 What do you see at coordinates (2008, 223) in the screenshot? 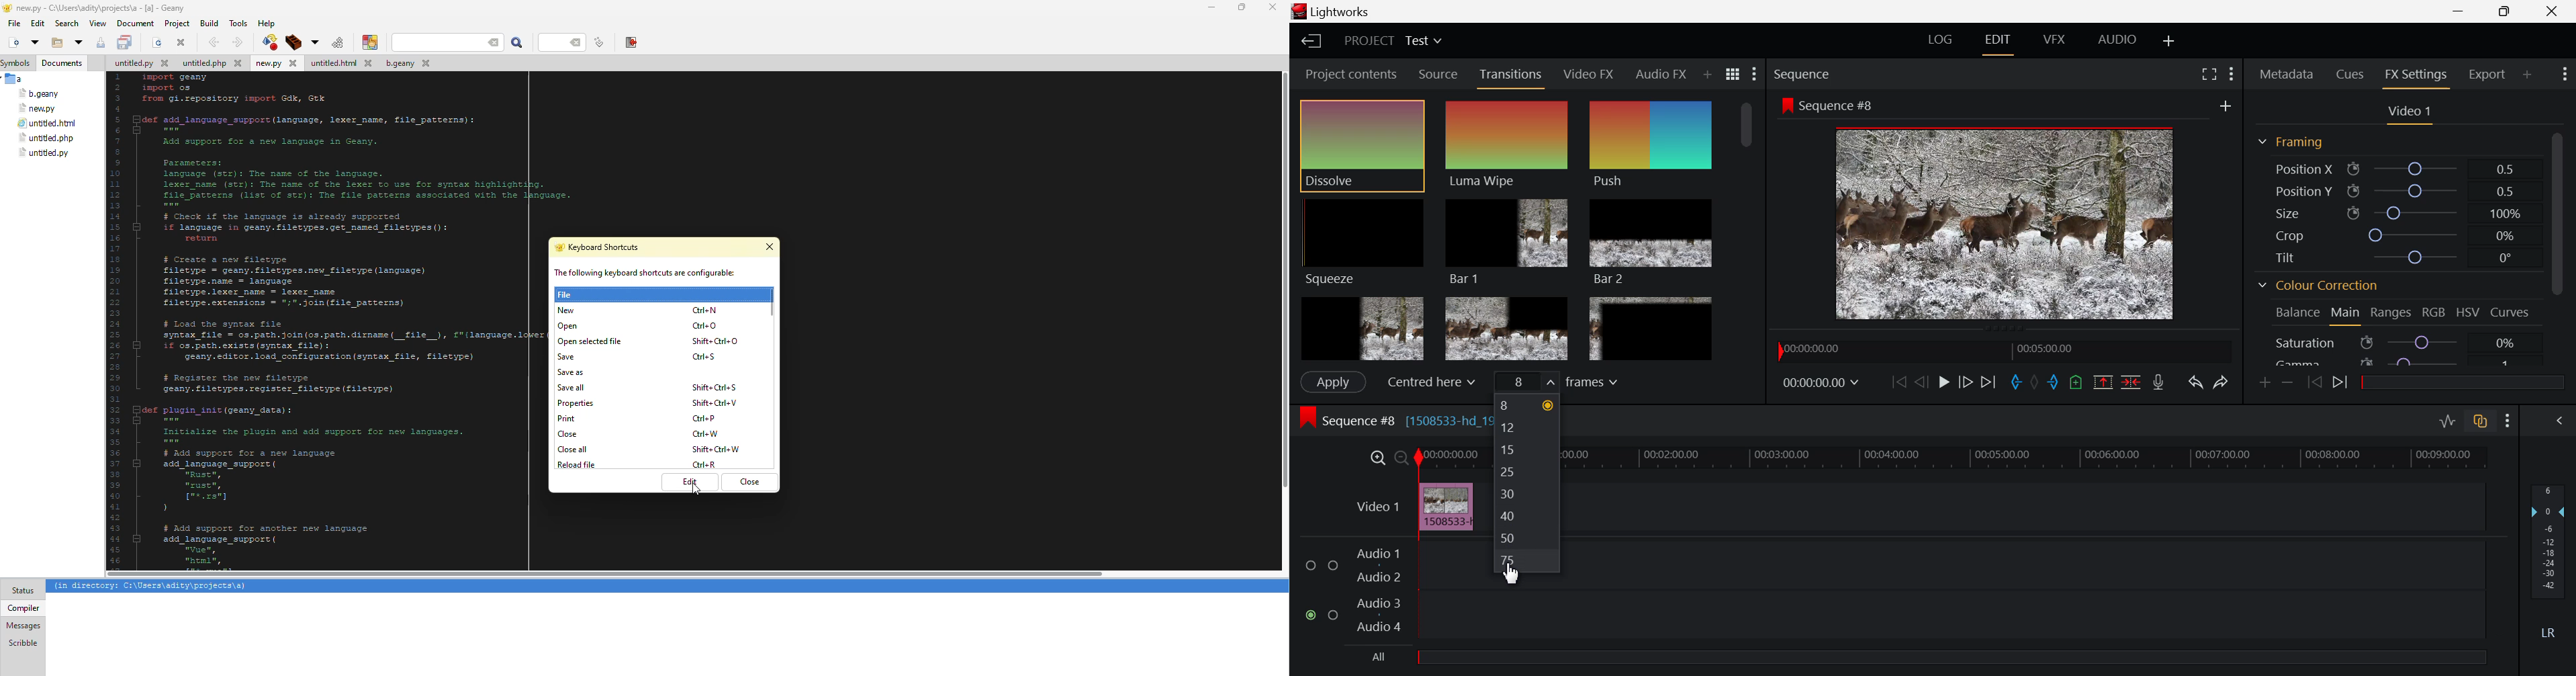
I see `Sequence Preview Screen` at bounding box center [2008, 223].